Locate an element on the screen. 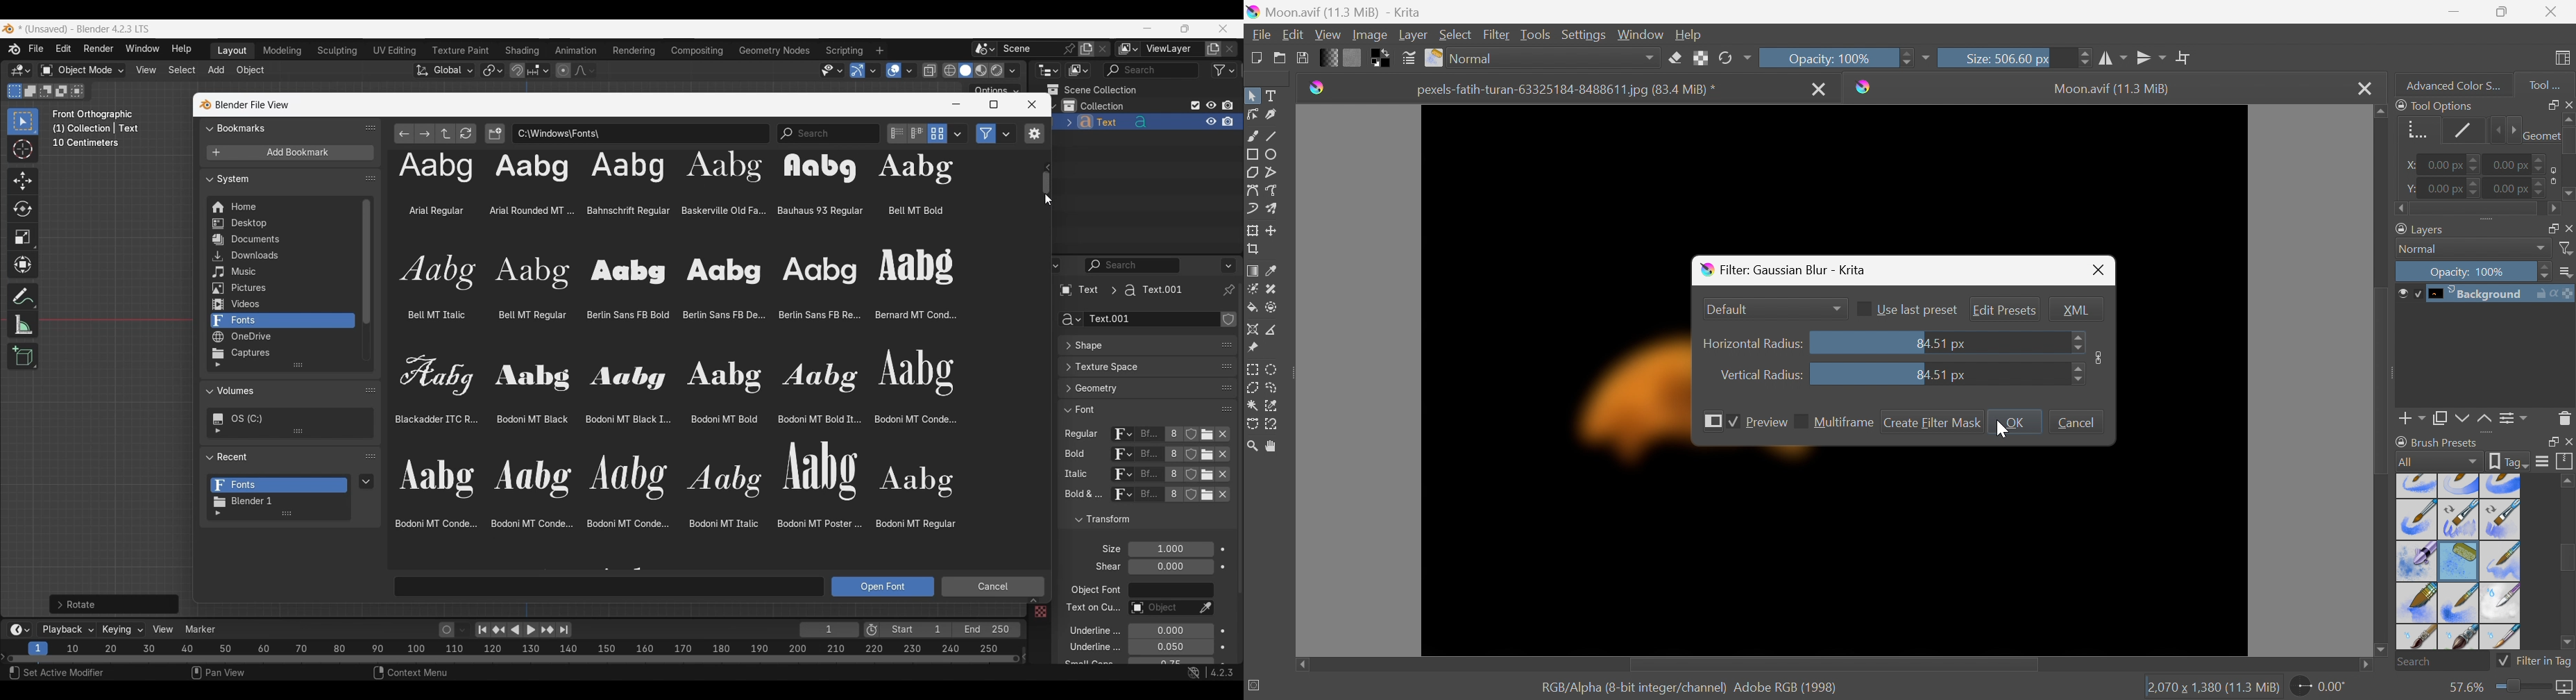 This screenshot has width=2576, height=700. Display settings is located at coordinates (2545, 460).